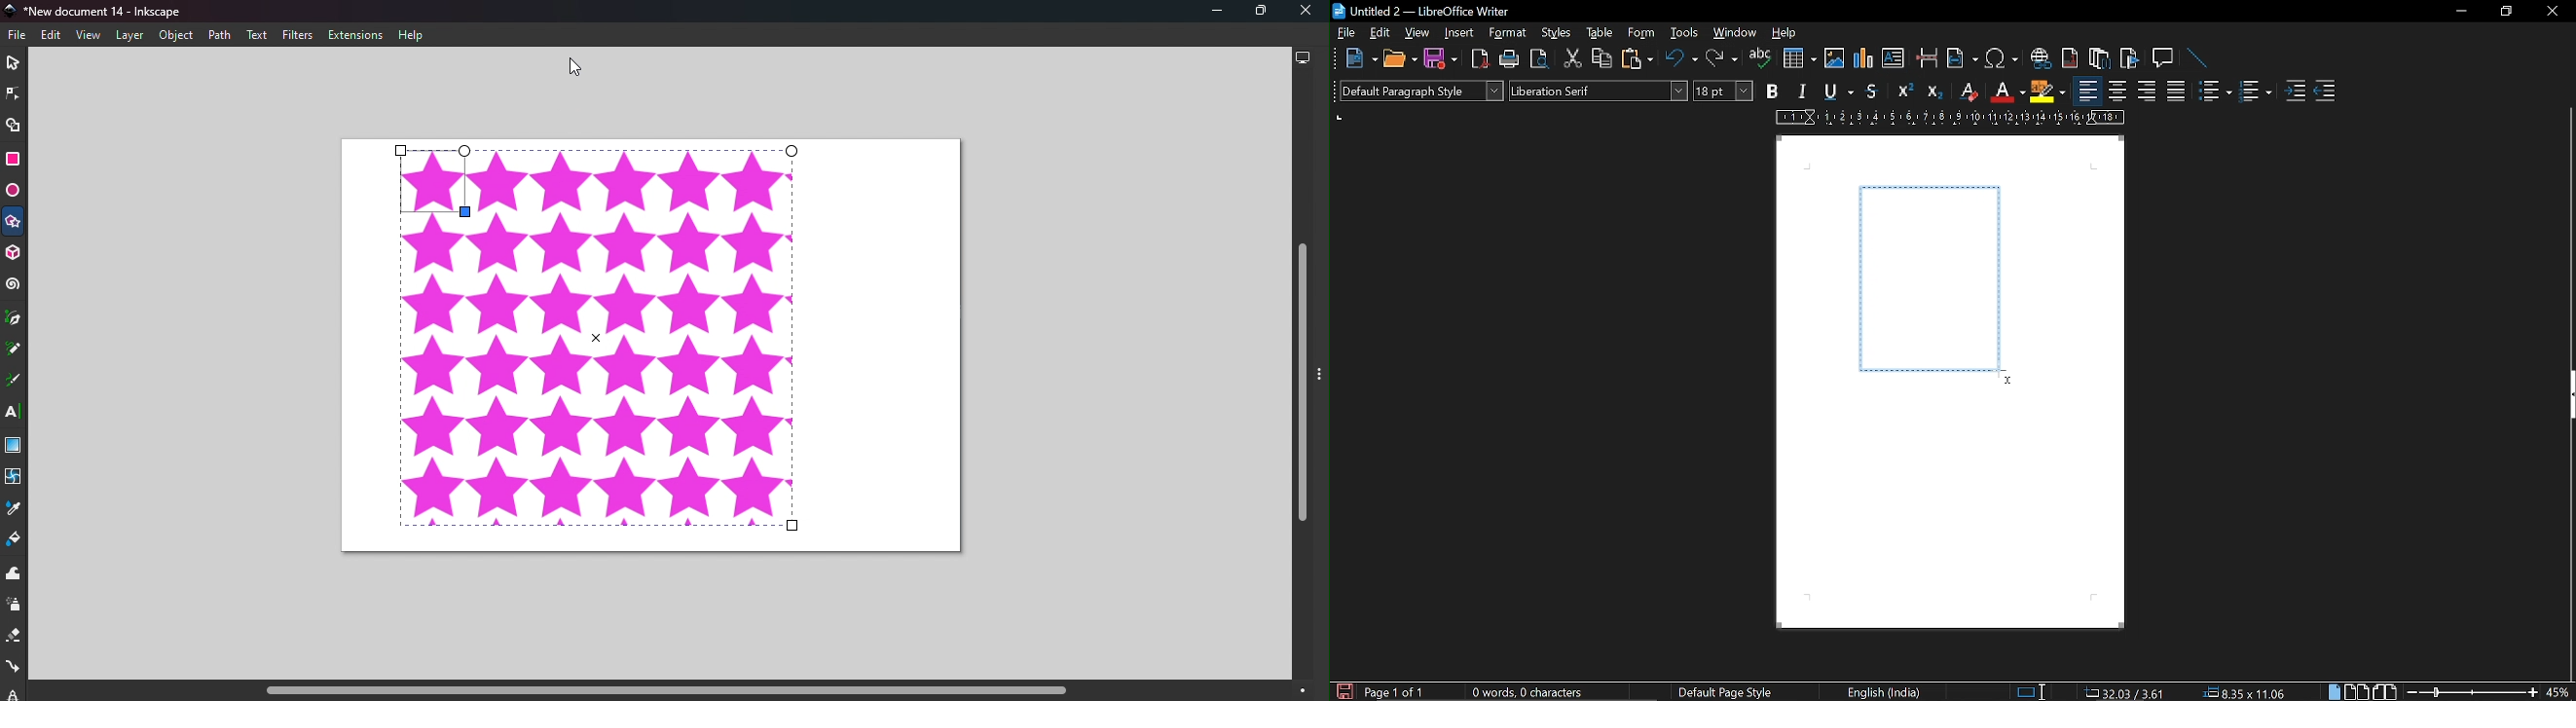  What do you see at coordinates (1835, 92) in the screenshot?
I see `underline` at bounding box center [1835, 92].